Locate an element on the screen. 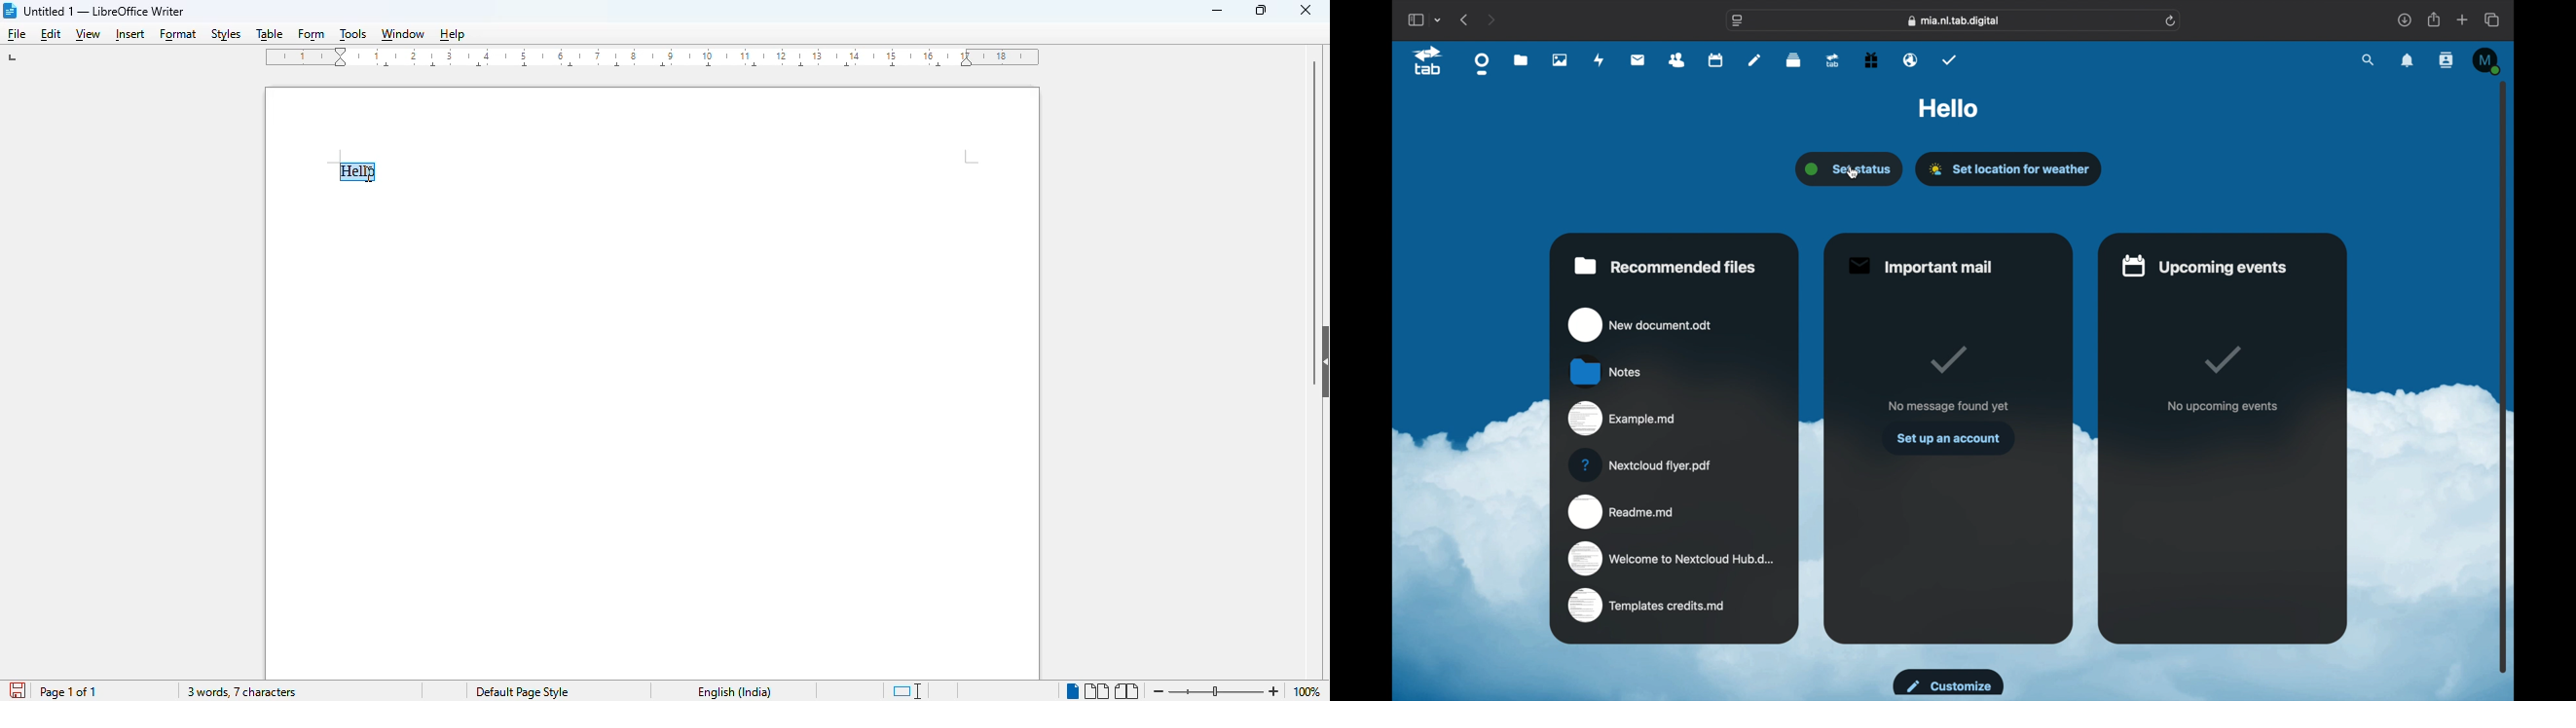 This screenshot has width=2576, height=728. view is located at coordinates (88, 36).